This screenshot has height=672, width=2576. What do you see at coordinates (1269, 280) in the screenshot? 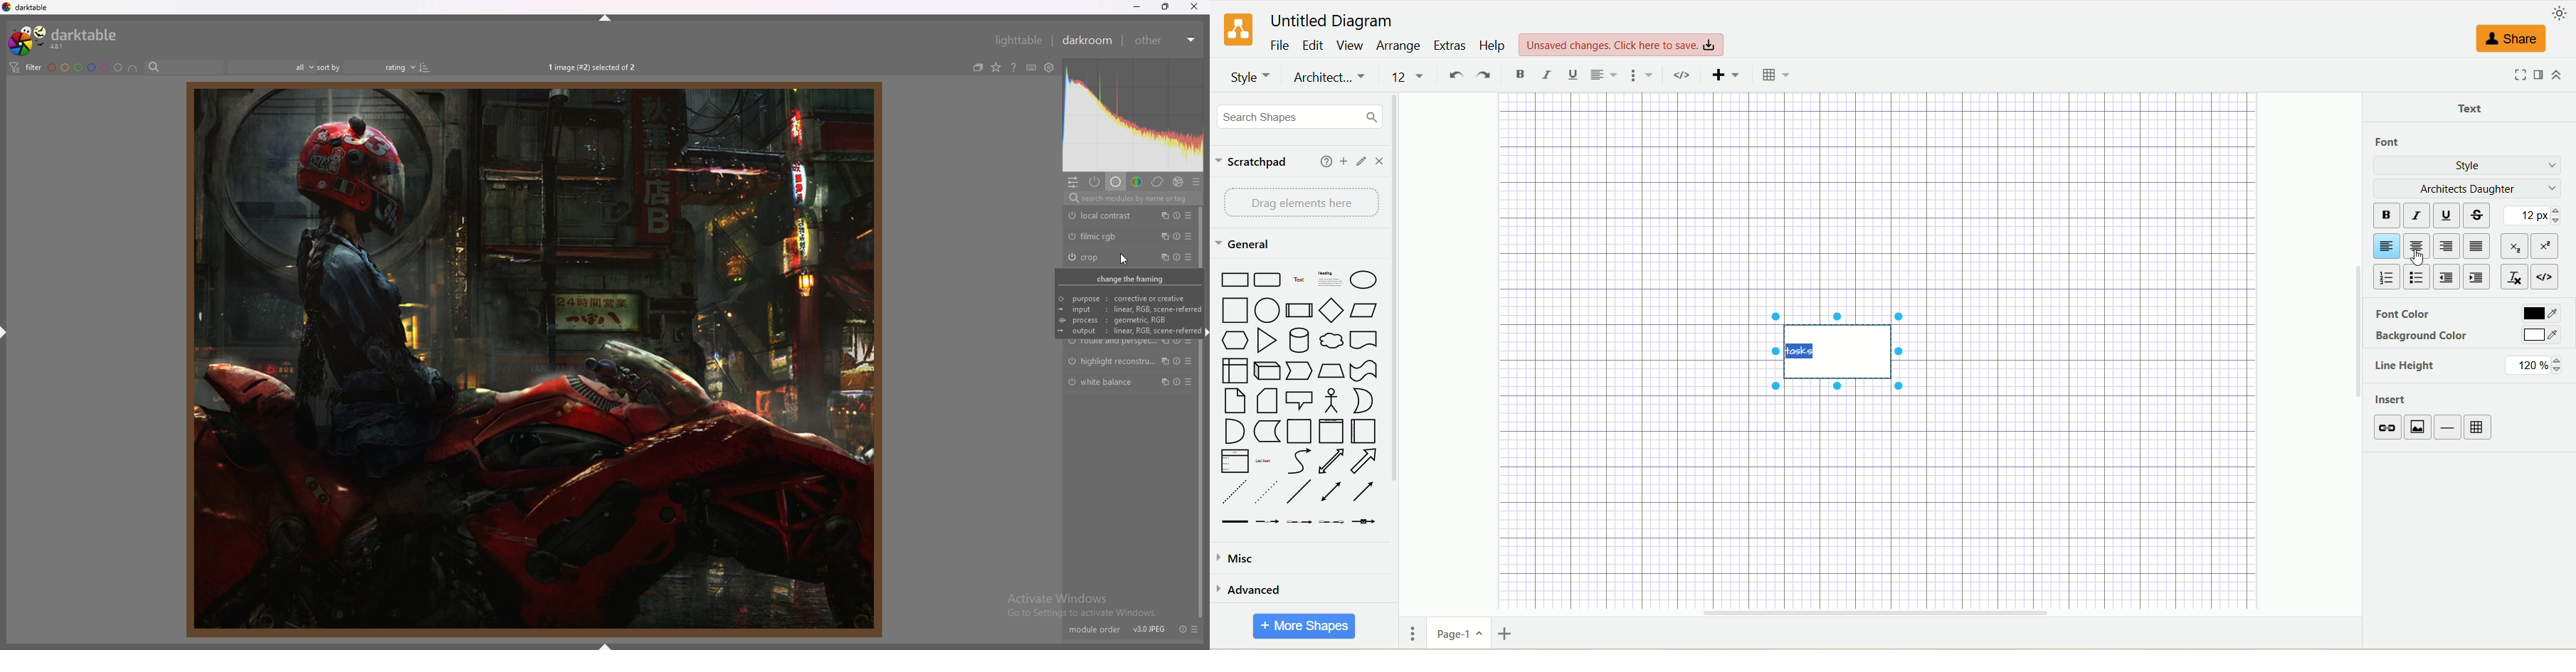
I see `Curved Rectangle` at bounding box center [1269, 280].